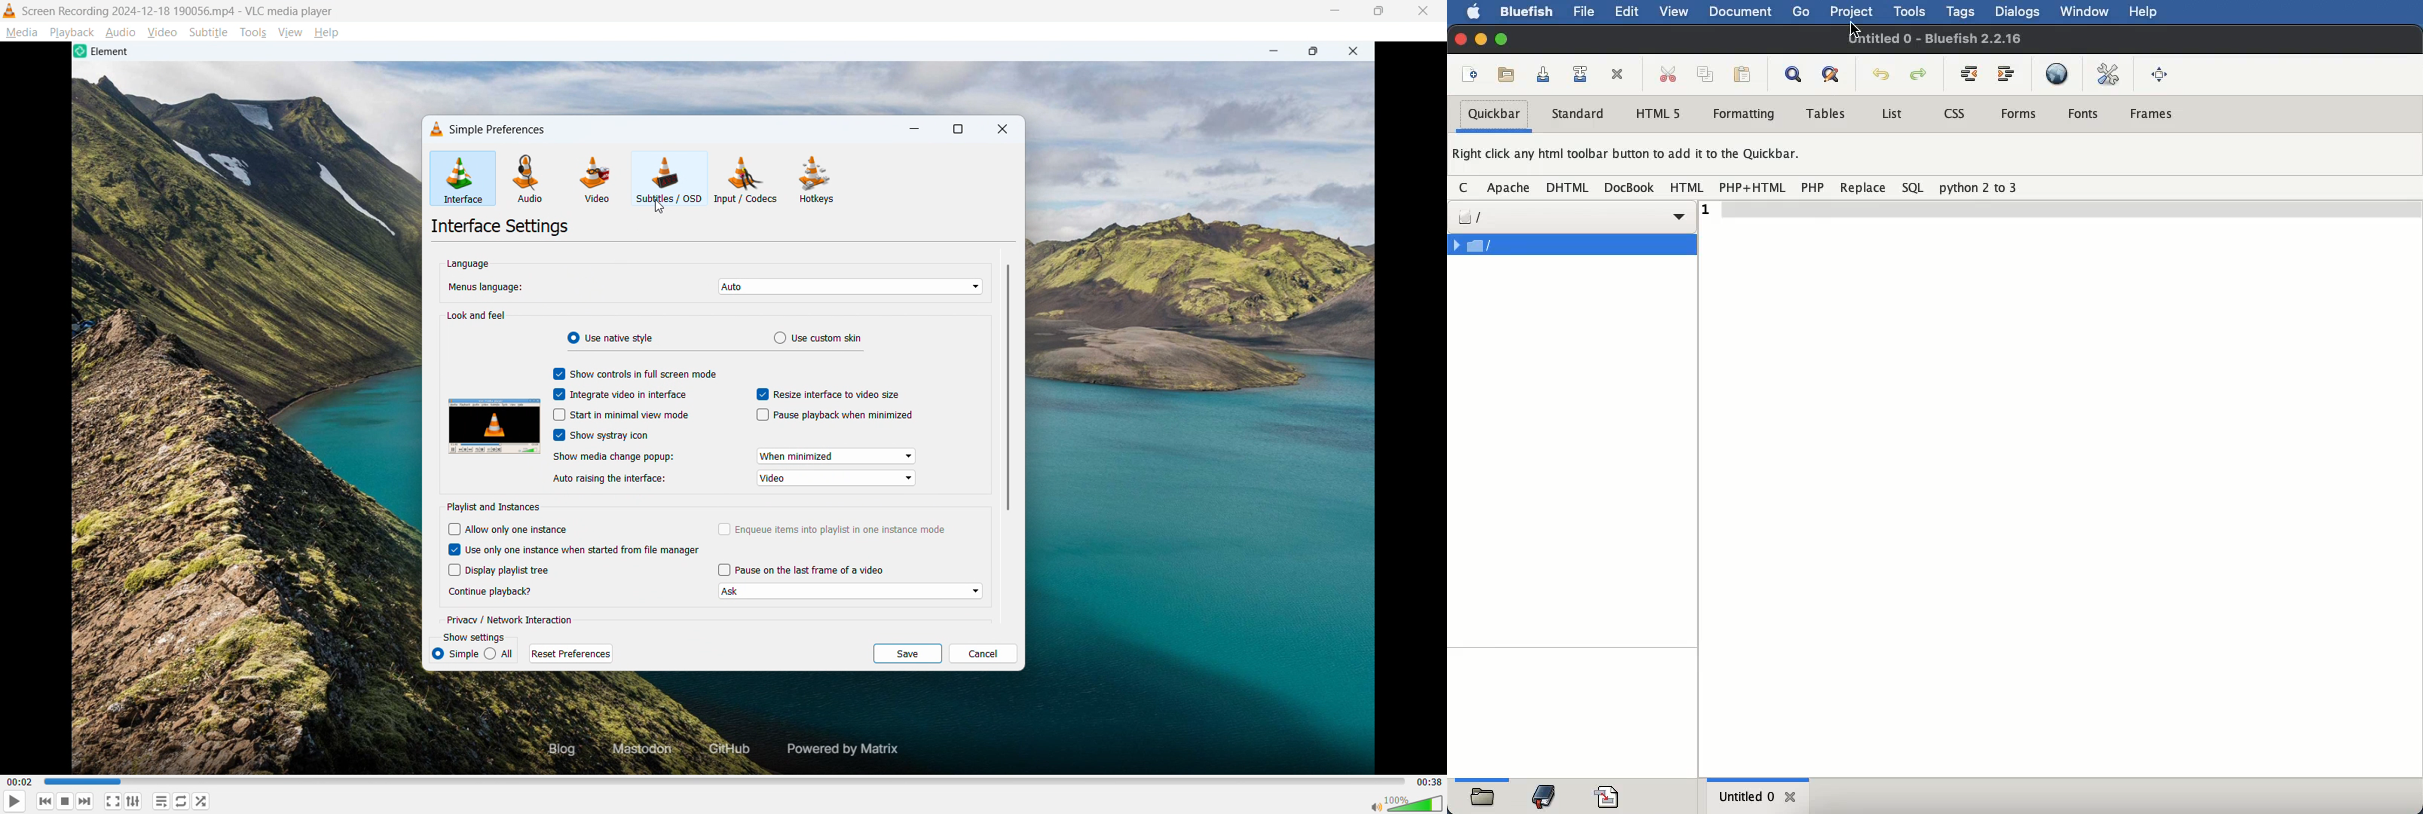 The height and width of the screenshot is (840, 2436). I want to click on php + html, so click(1753, 187).